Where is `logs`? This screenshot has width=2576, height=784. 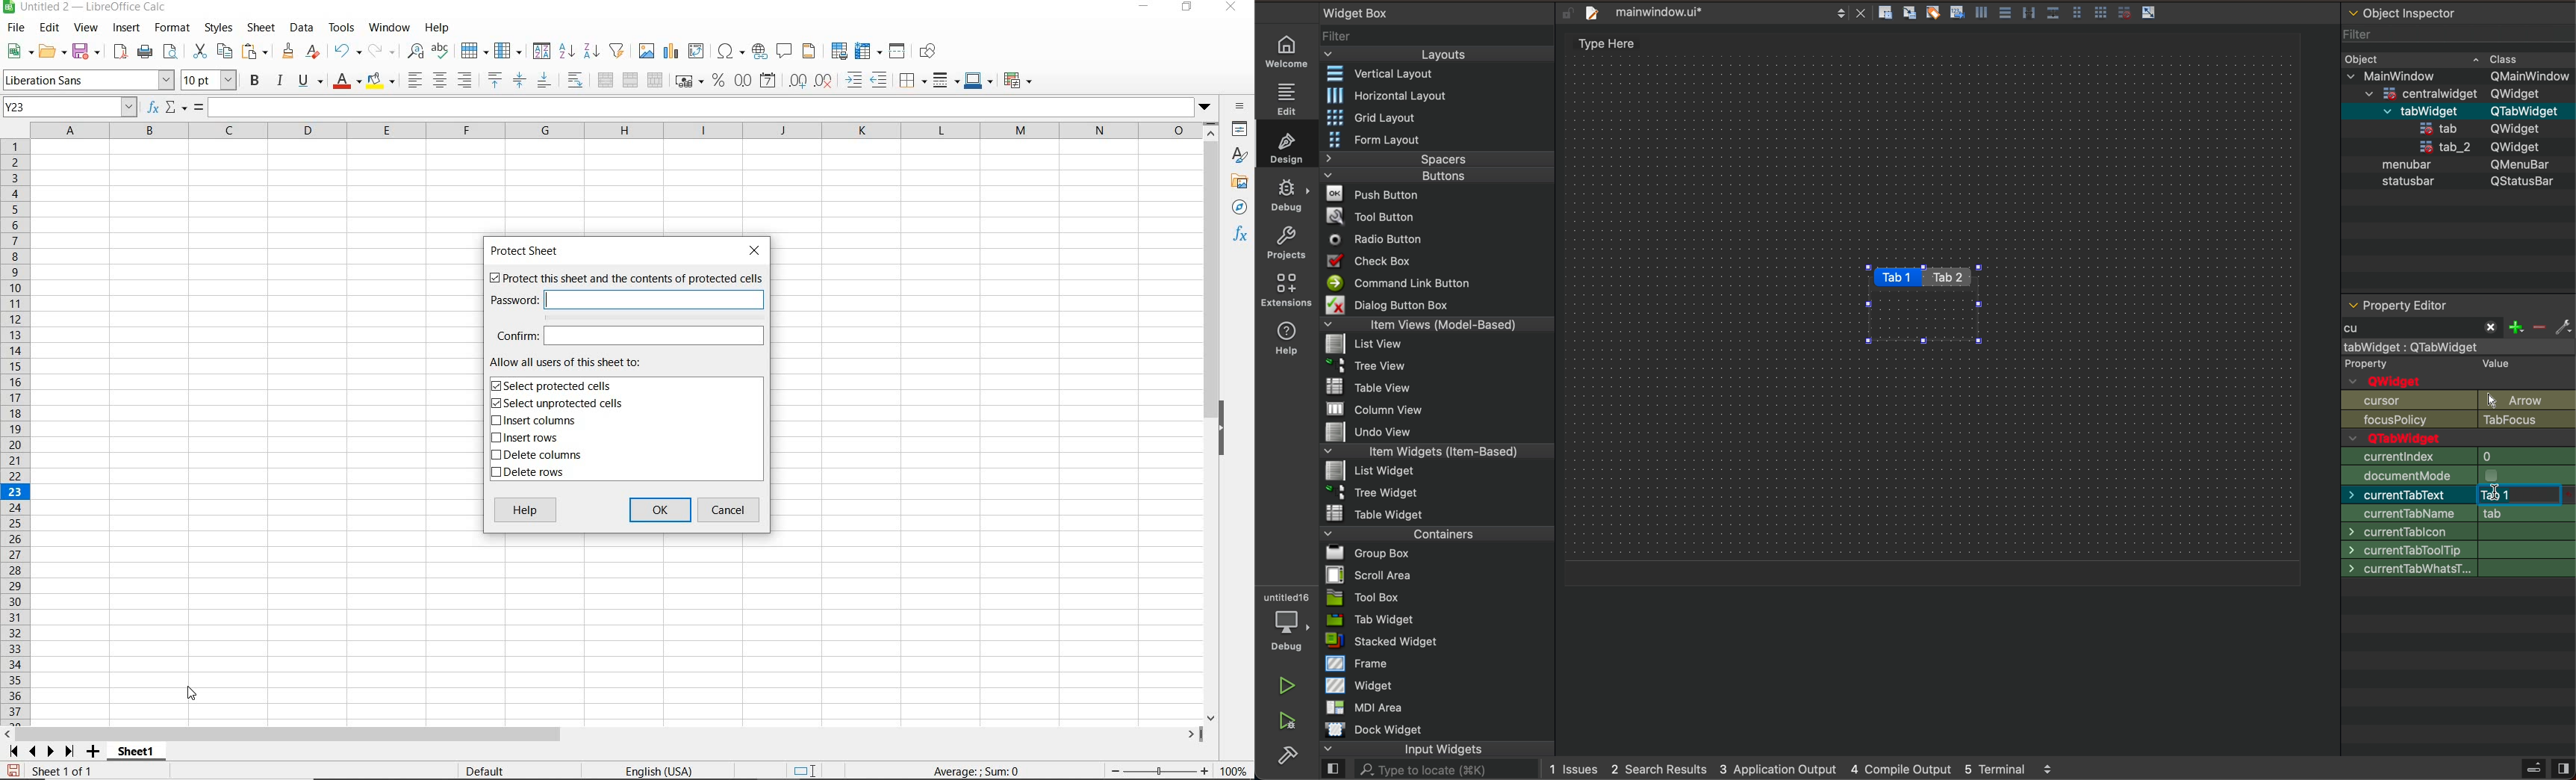 logs is located at coordinates (1806, 769).